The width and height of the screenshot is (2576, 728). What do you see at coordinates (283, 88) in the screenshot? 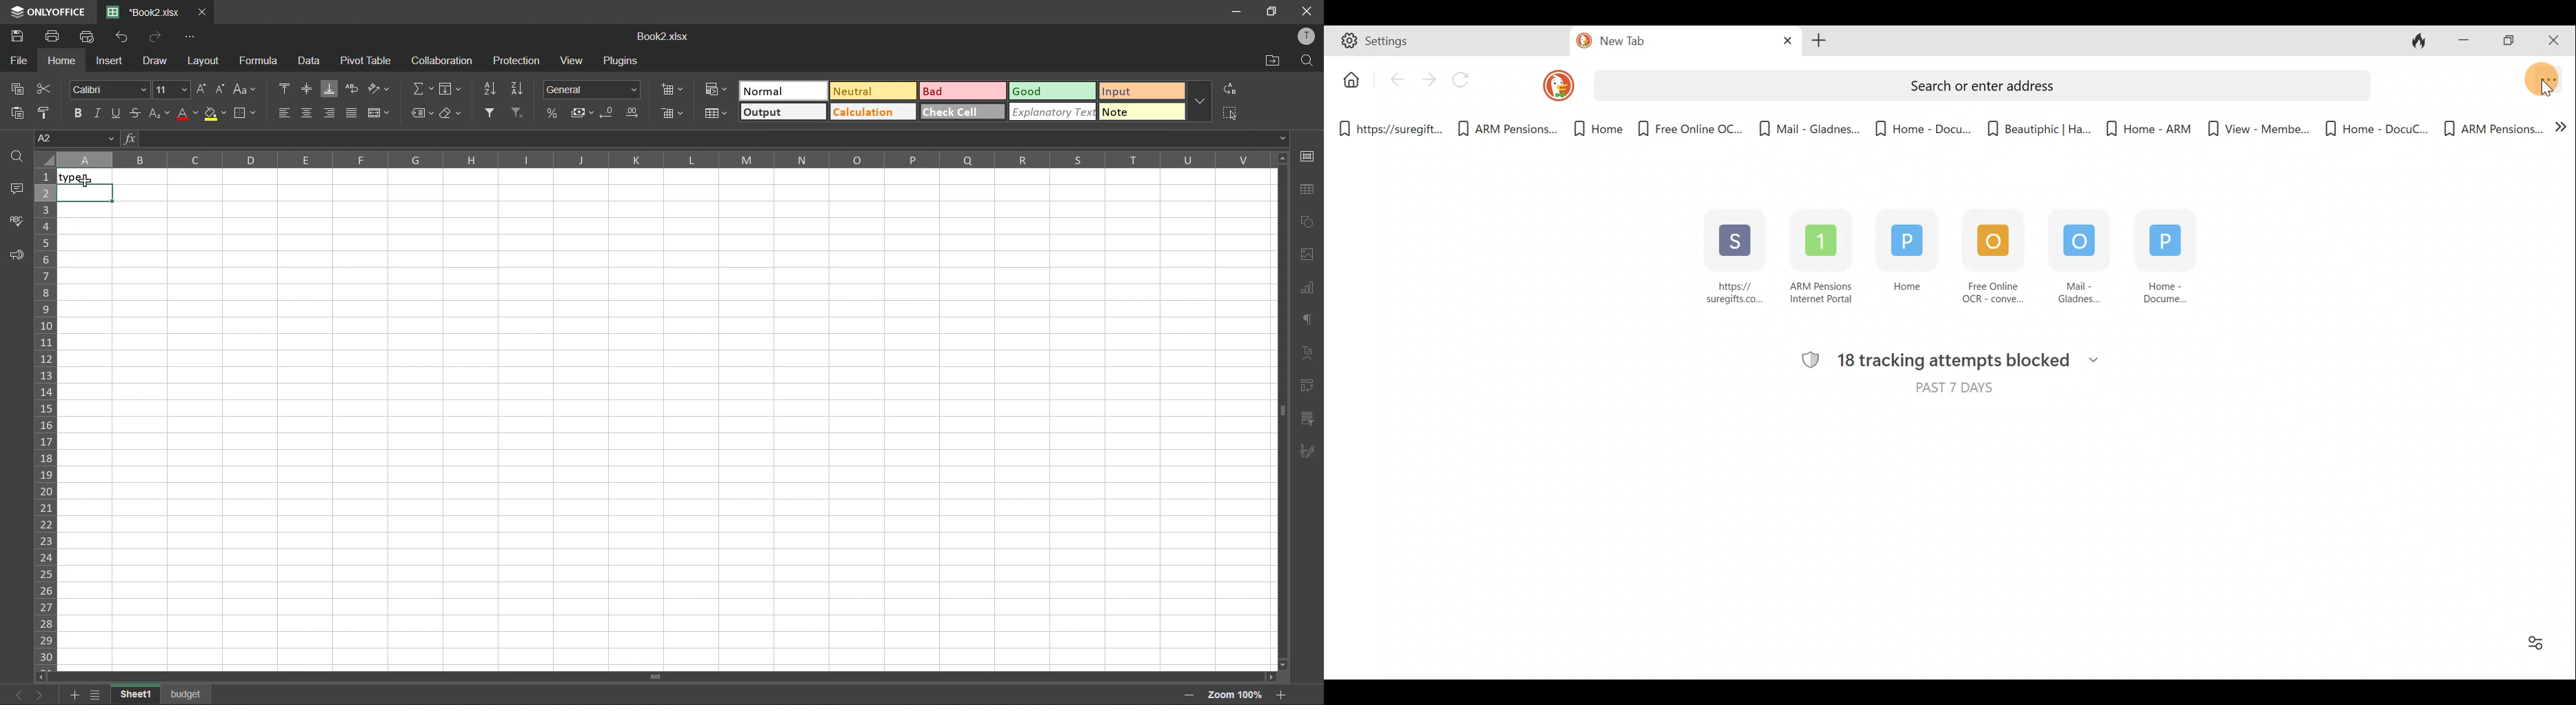
I see `align top` at bounding box center [283, 88].